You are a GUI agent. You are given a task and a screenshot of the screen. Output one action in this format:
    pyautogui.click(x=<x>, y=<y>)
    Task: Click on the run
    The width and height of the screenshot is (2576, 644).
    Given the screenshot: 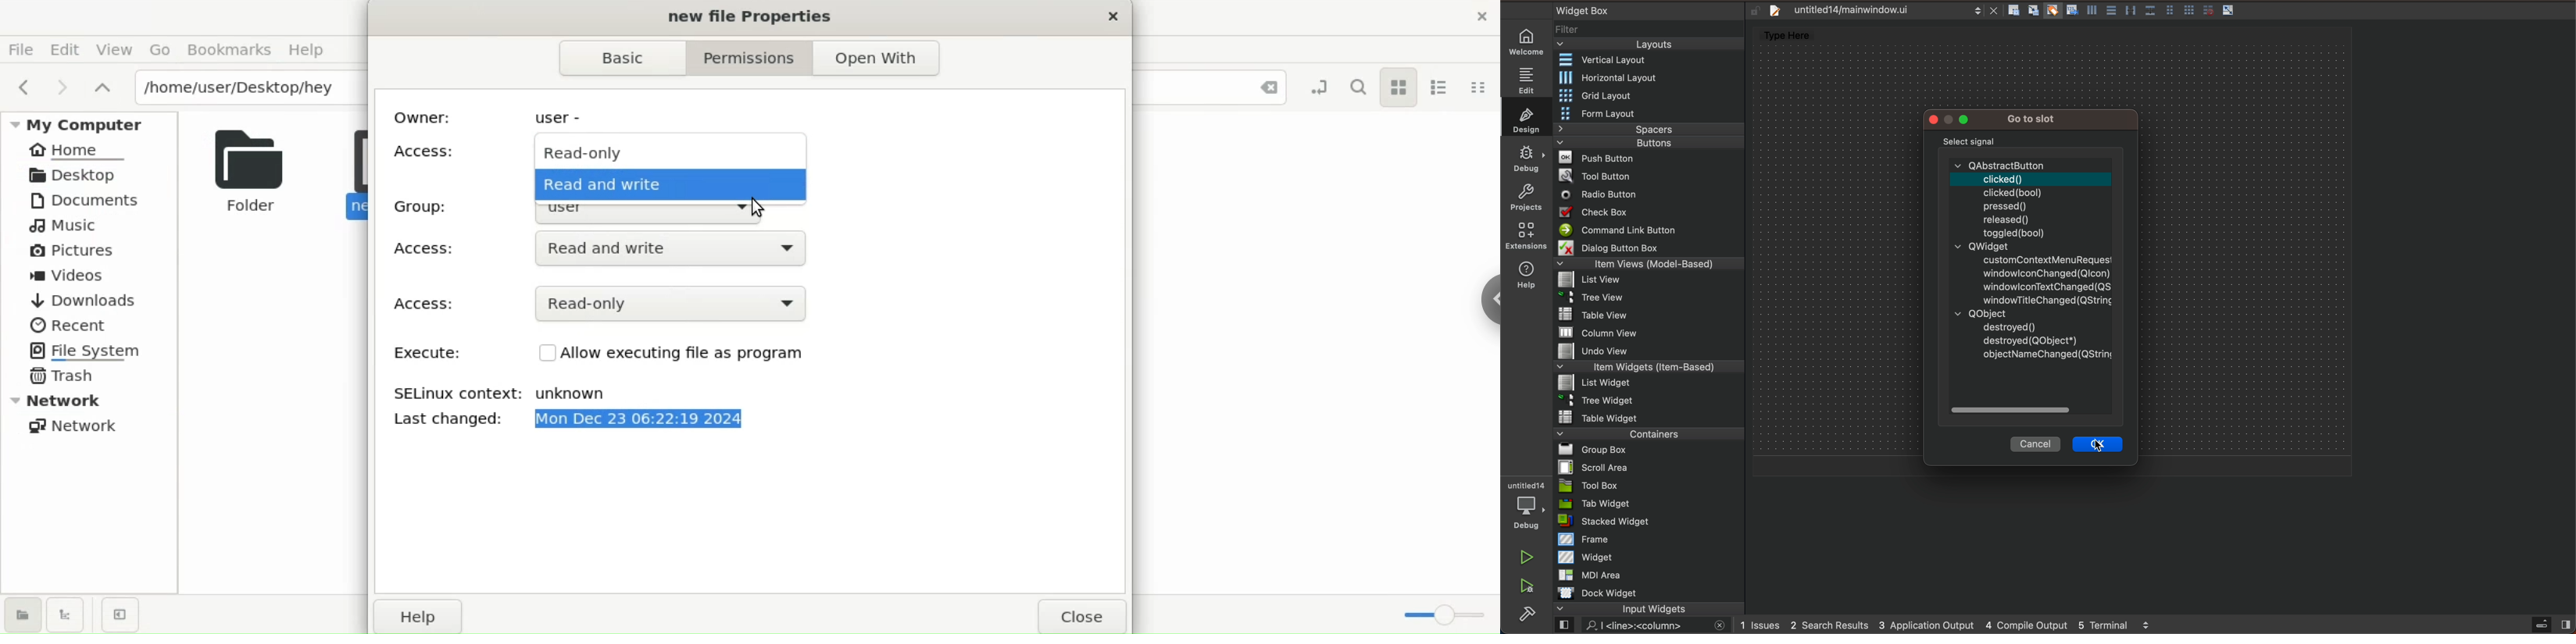 What is the action you would take?
    pyautogui.click(x=1526, y=557)
    